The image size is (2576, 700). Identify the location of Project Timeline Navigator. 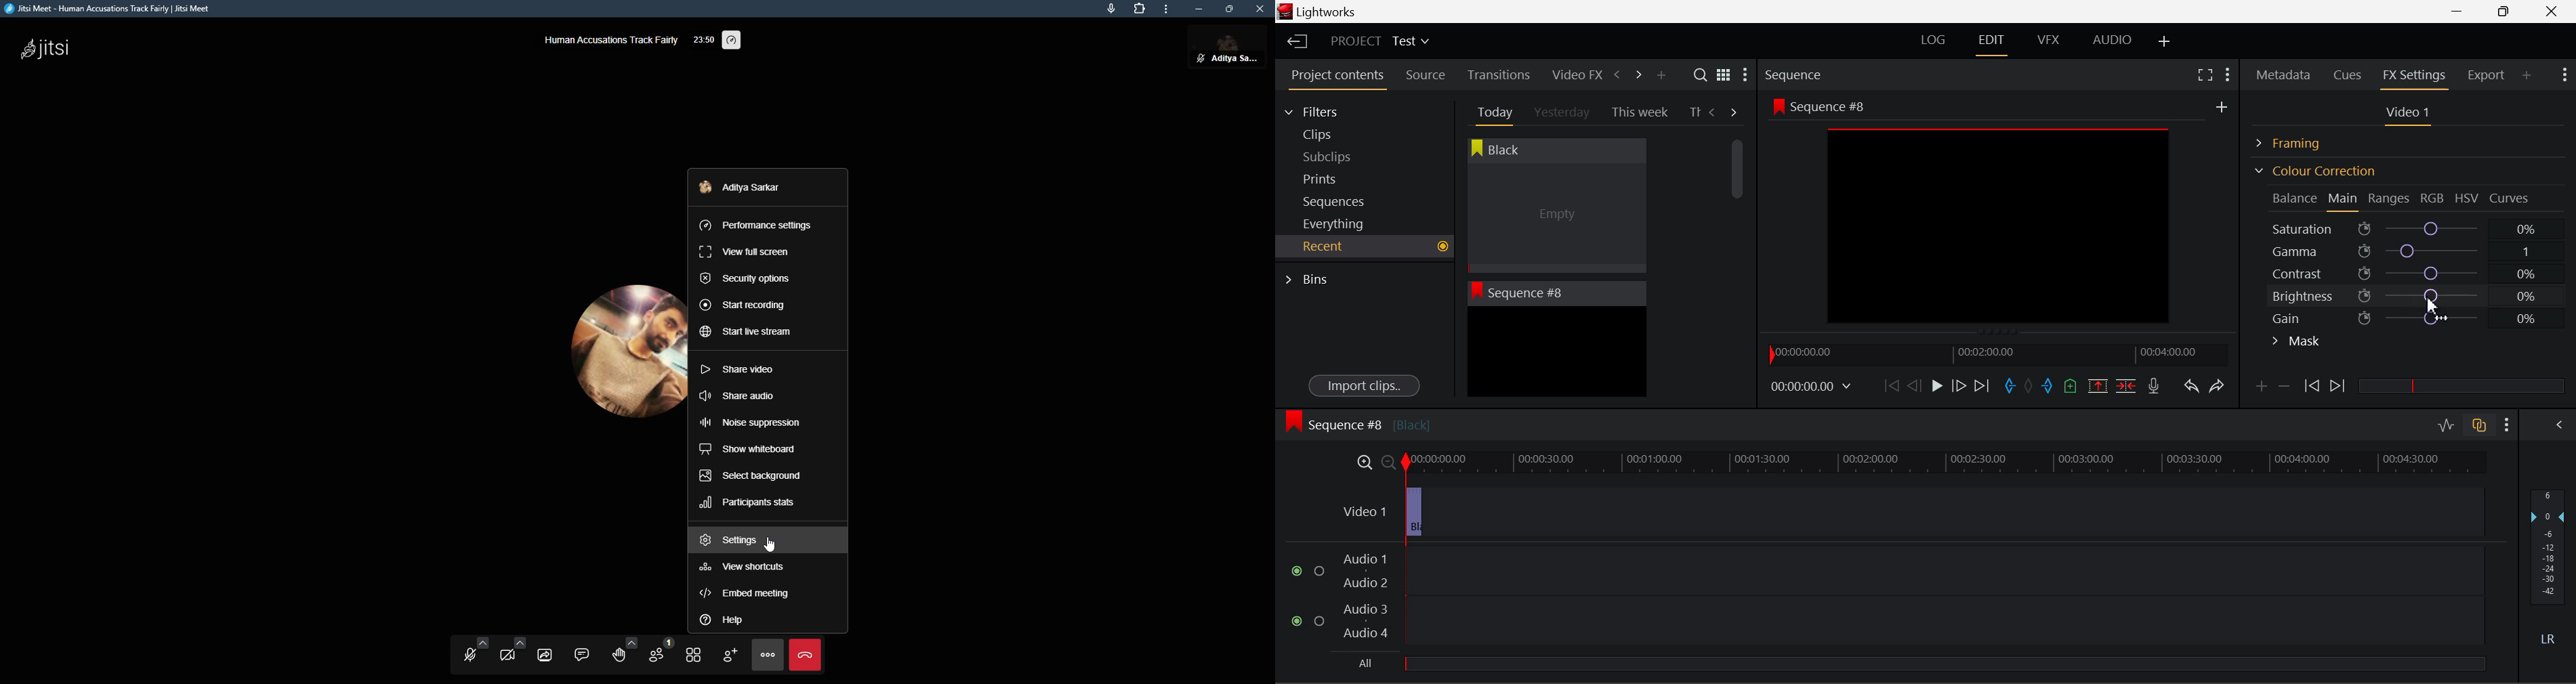
(1996, 354).